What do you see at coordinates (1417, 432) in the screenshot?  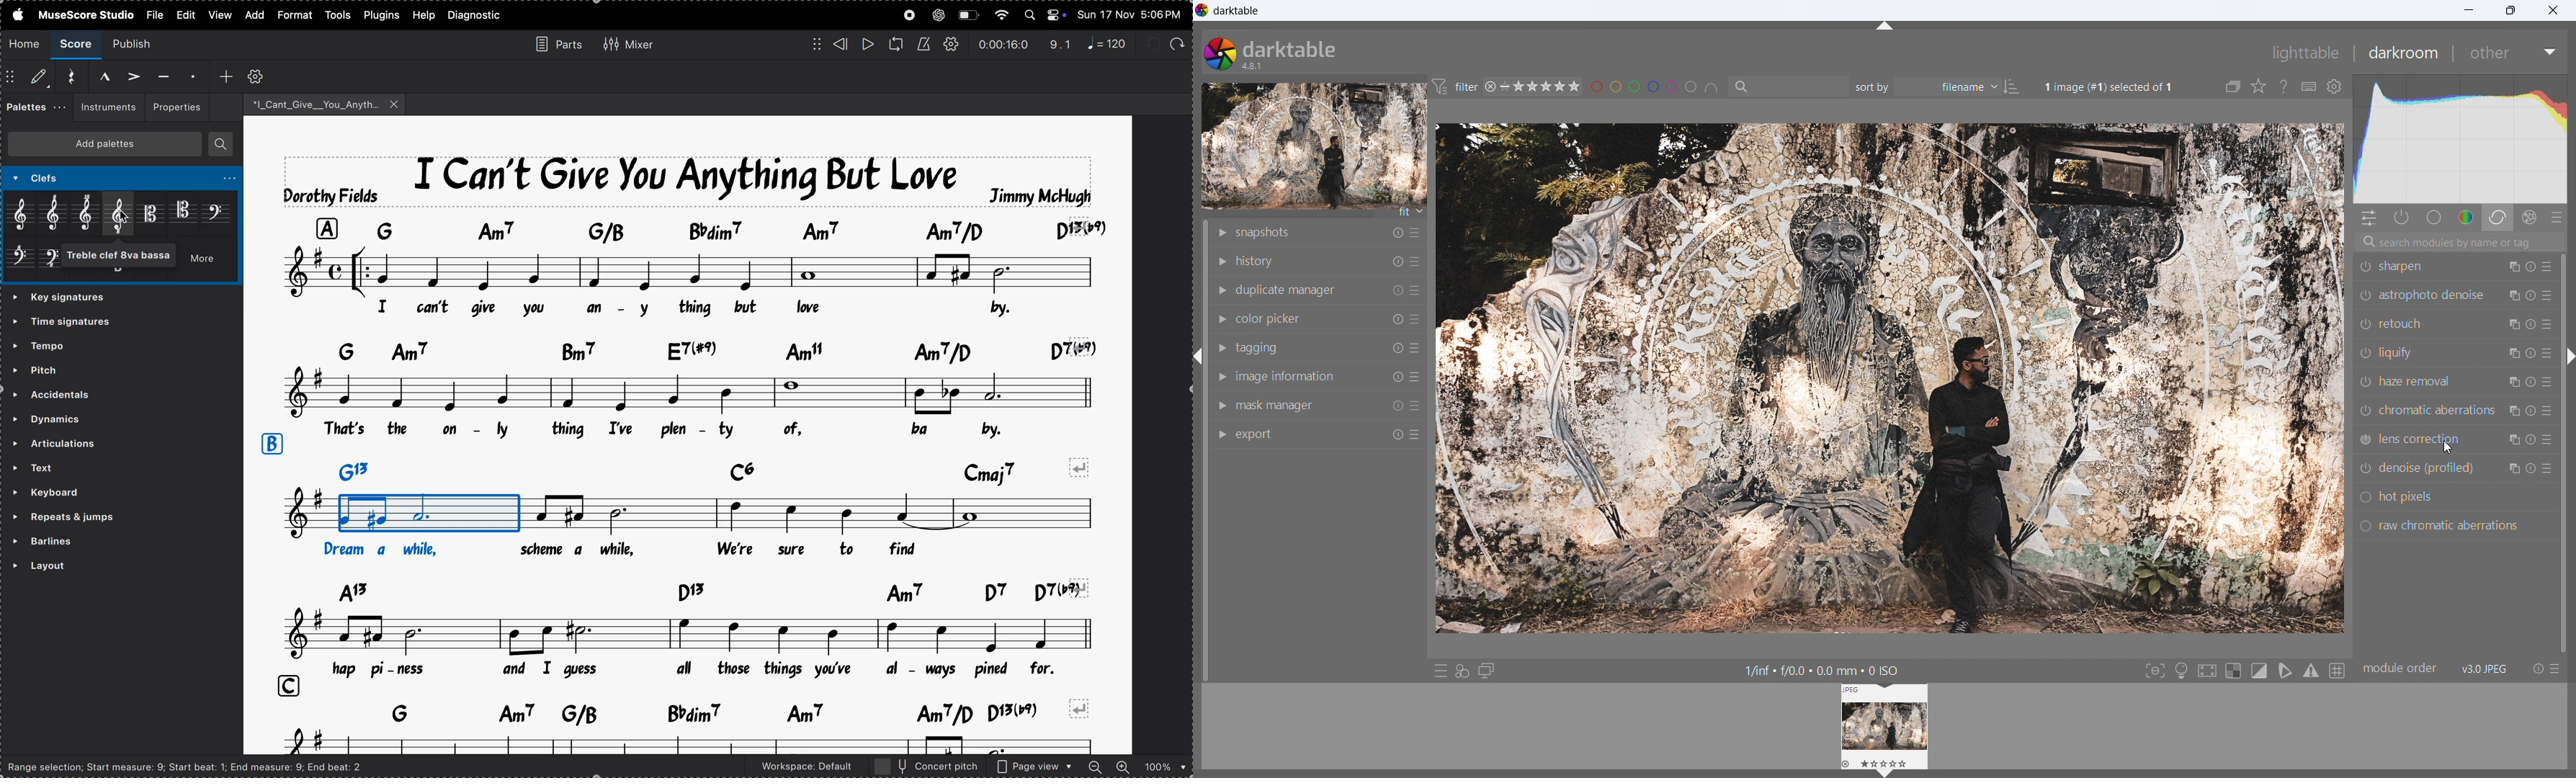 I see `more options` at bounding box center [1417, 432].